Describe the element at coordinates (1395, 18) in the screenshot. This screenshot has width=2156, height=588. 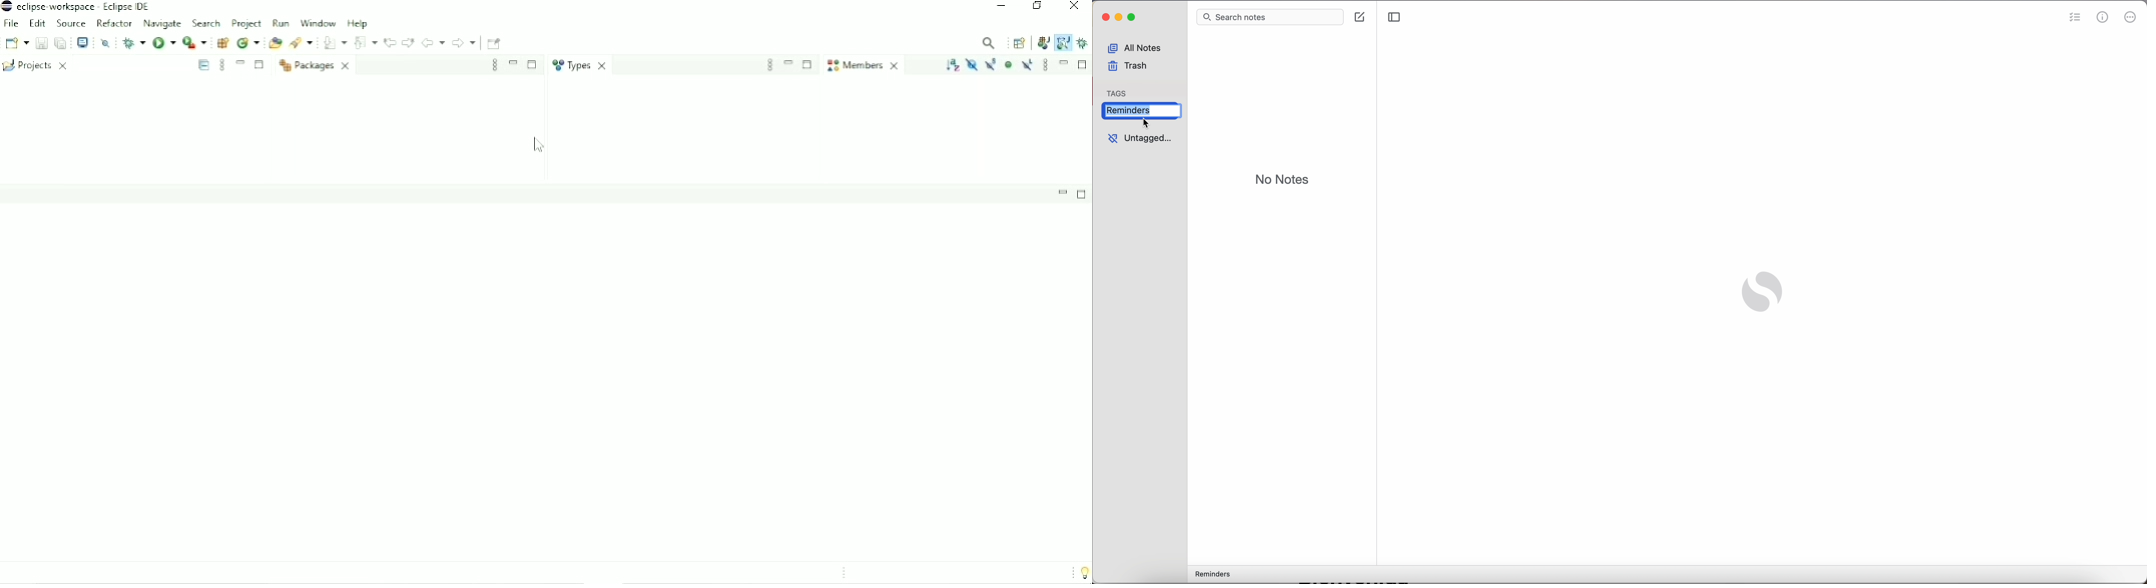
I see `toggle sidebar` at that location.